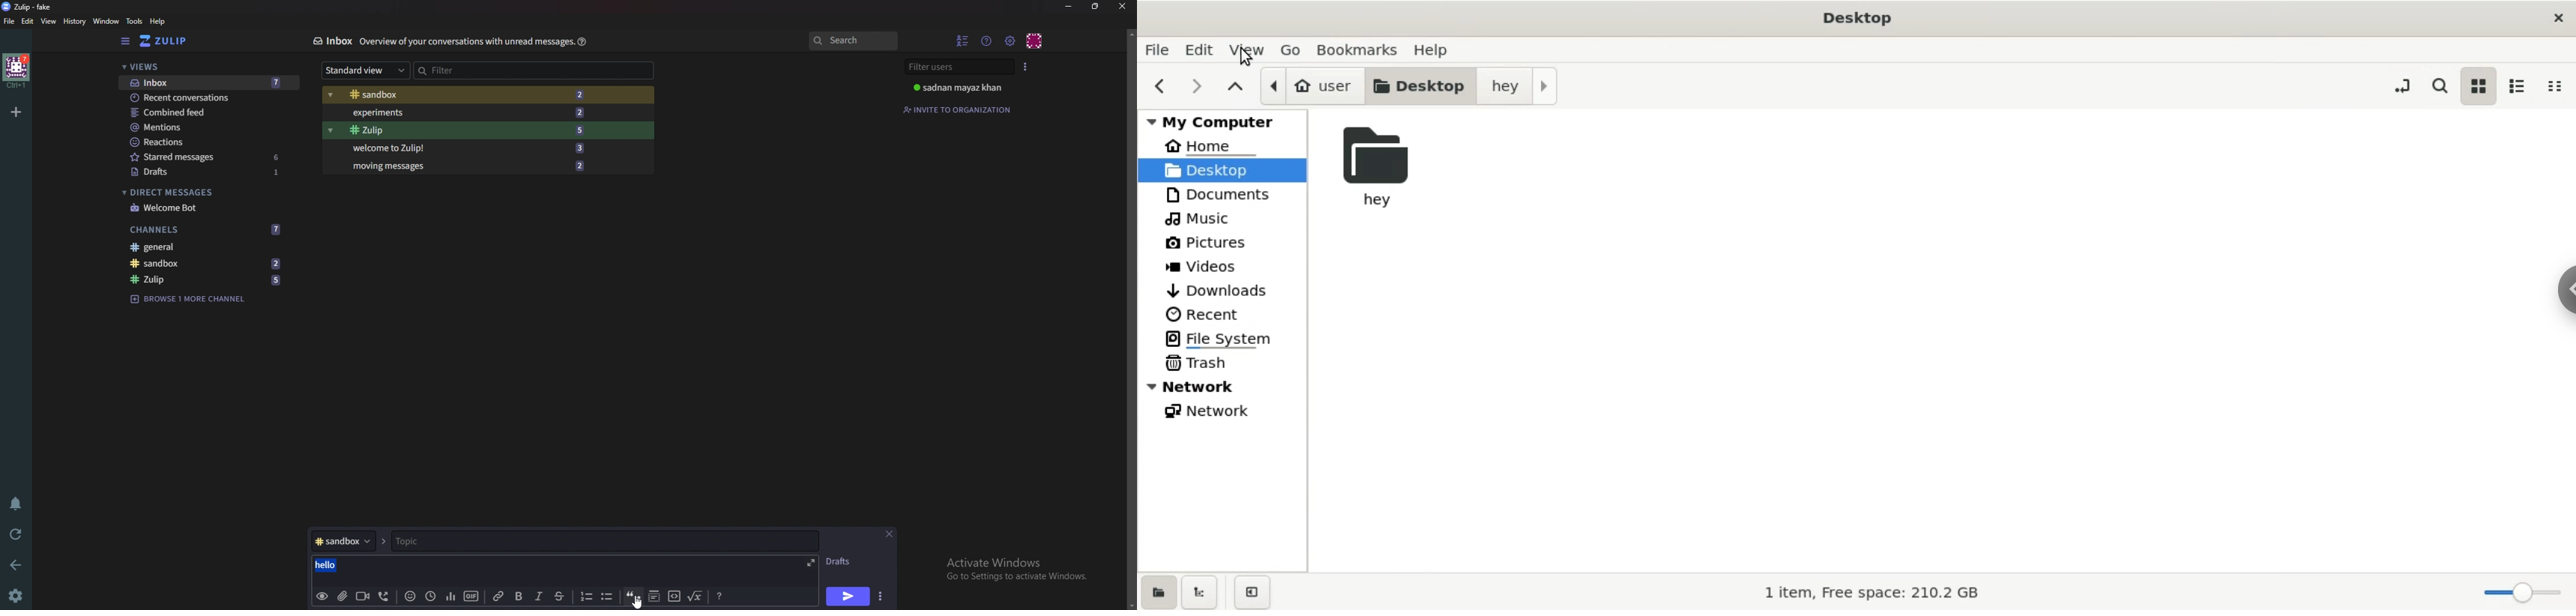 This screenshot has width=2576, height=616. I want to click on Hide user list, so click(963, 39).